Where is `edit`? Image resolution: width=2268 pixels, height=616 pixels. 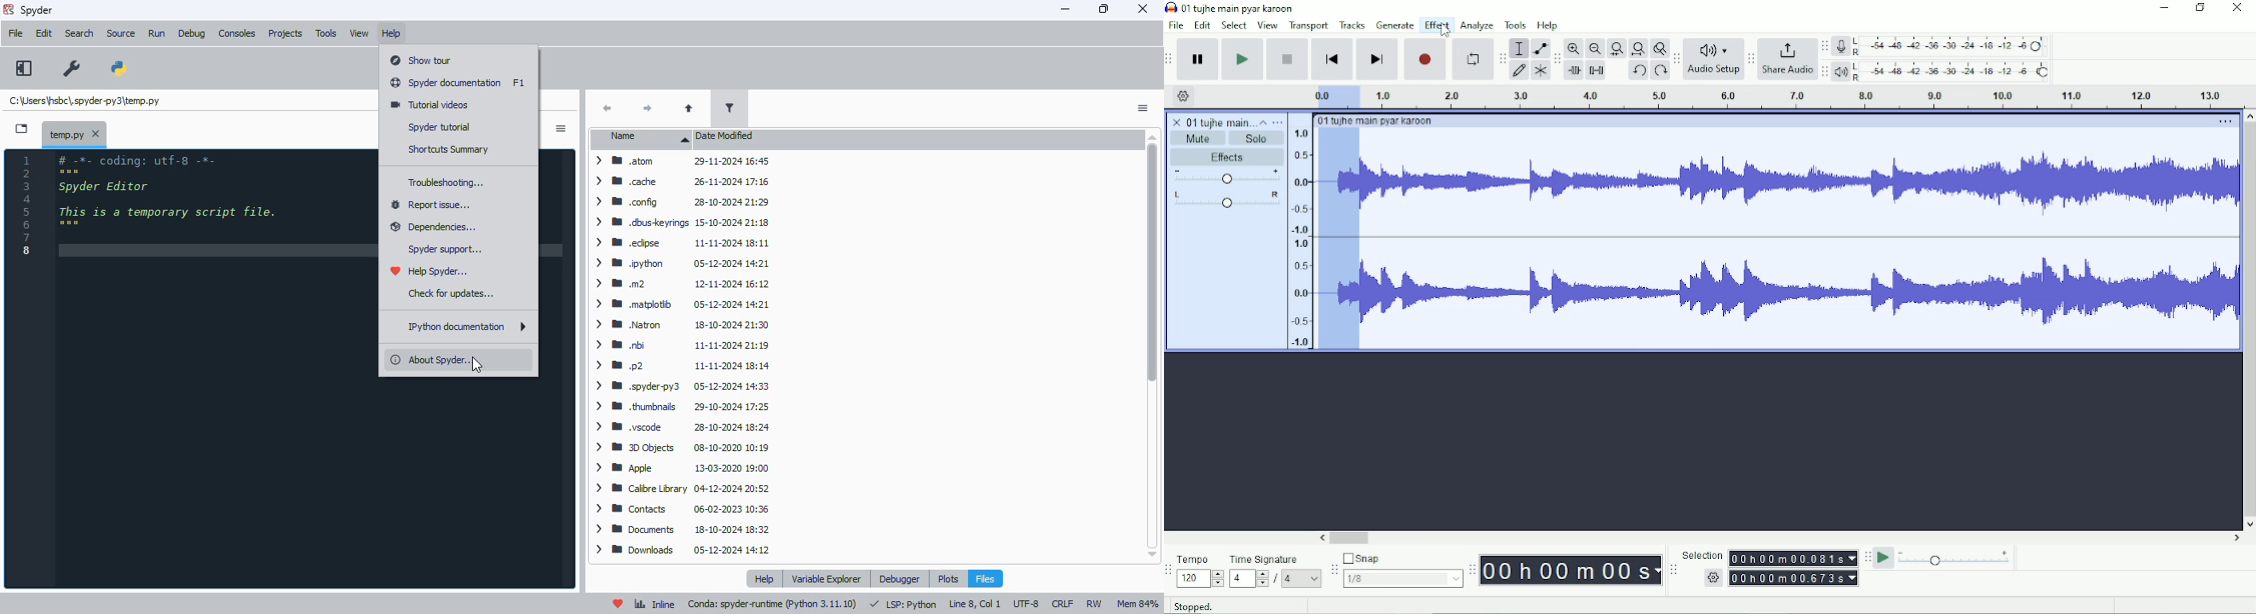 edit is located at coordinates (43, 33).